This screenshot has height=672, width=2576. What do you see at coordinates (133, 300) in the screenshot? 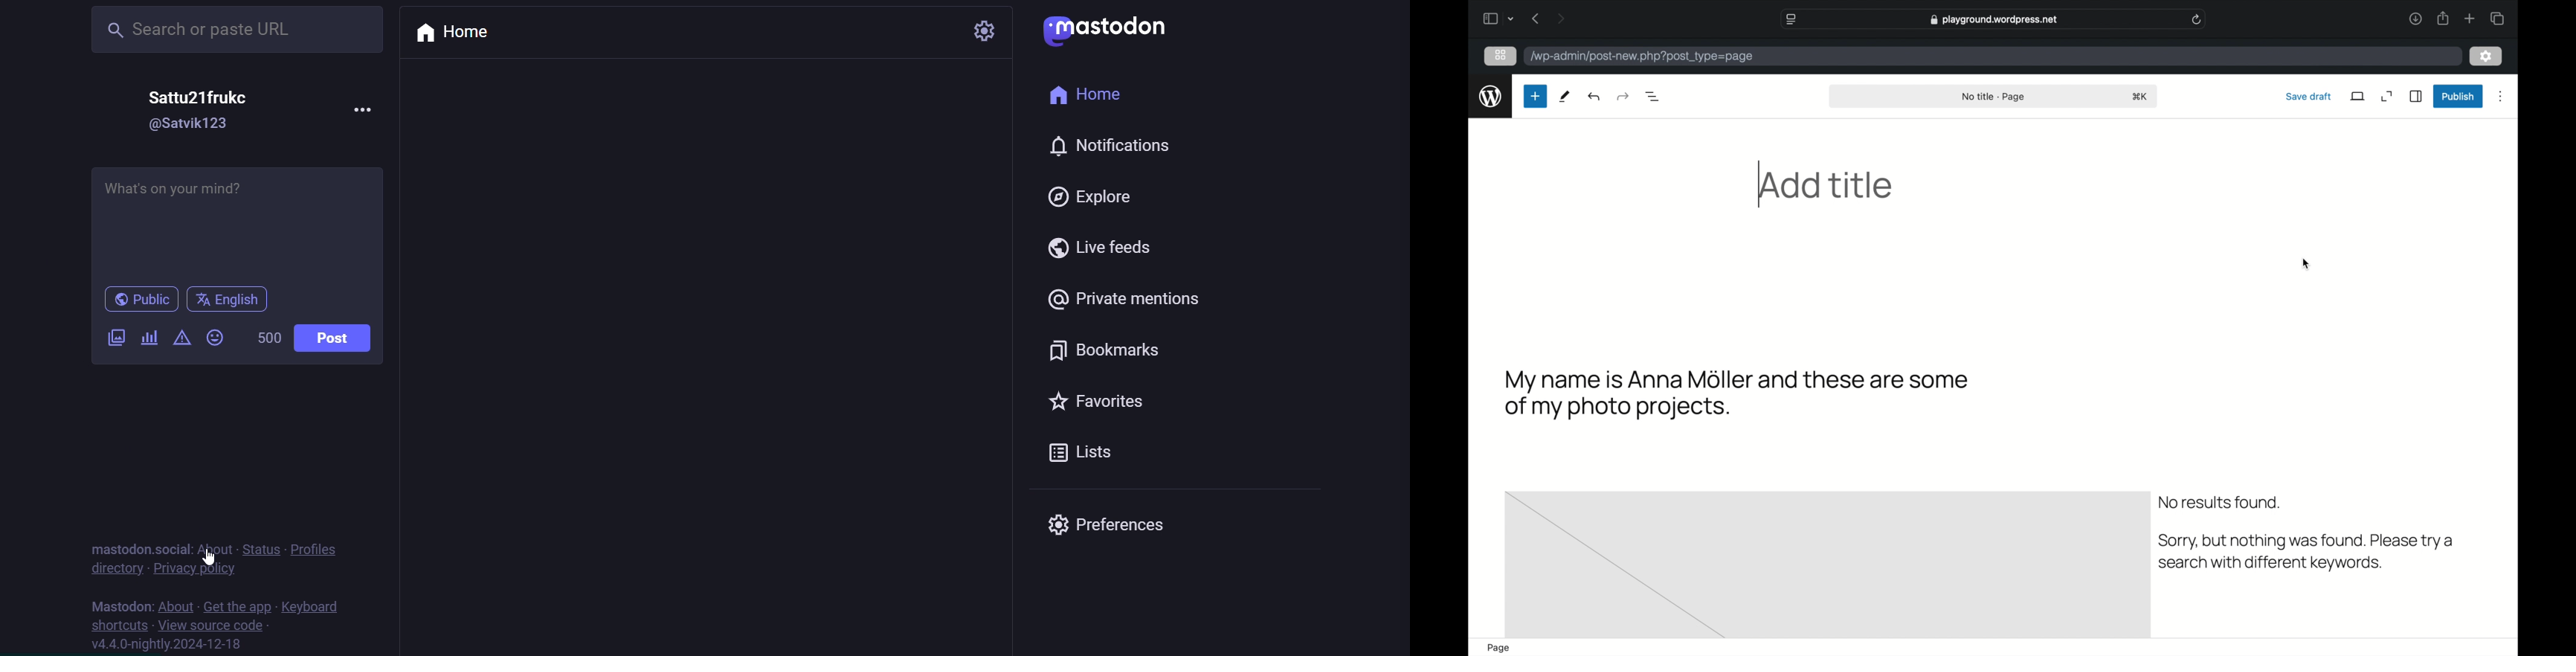
I see `public` at bounding box center [133, 300].